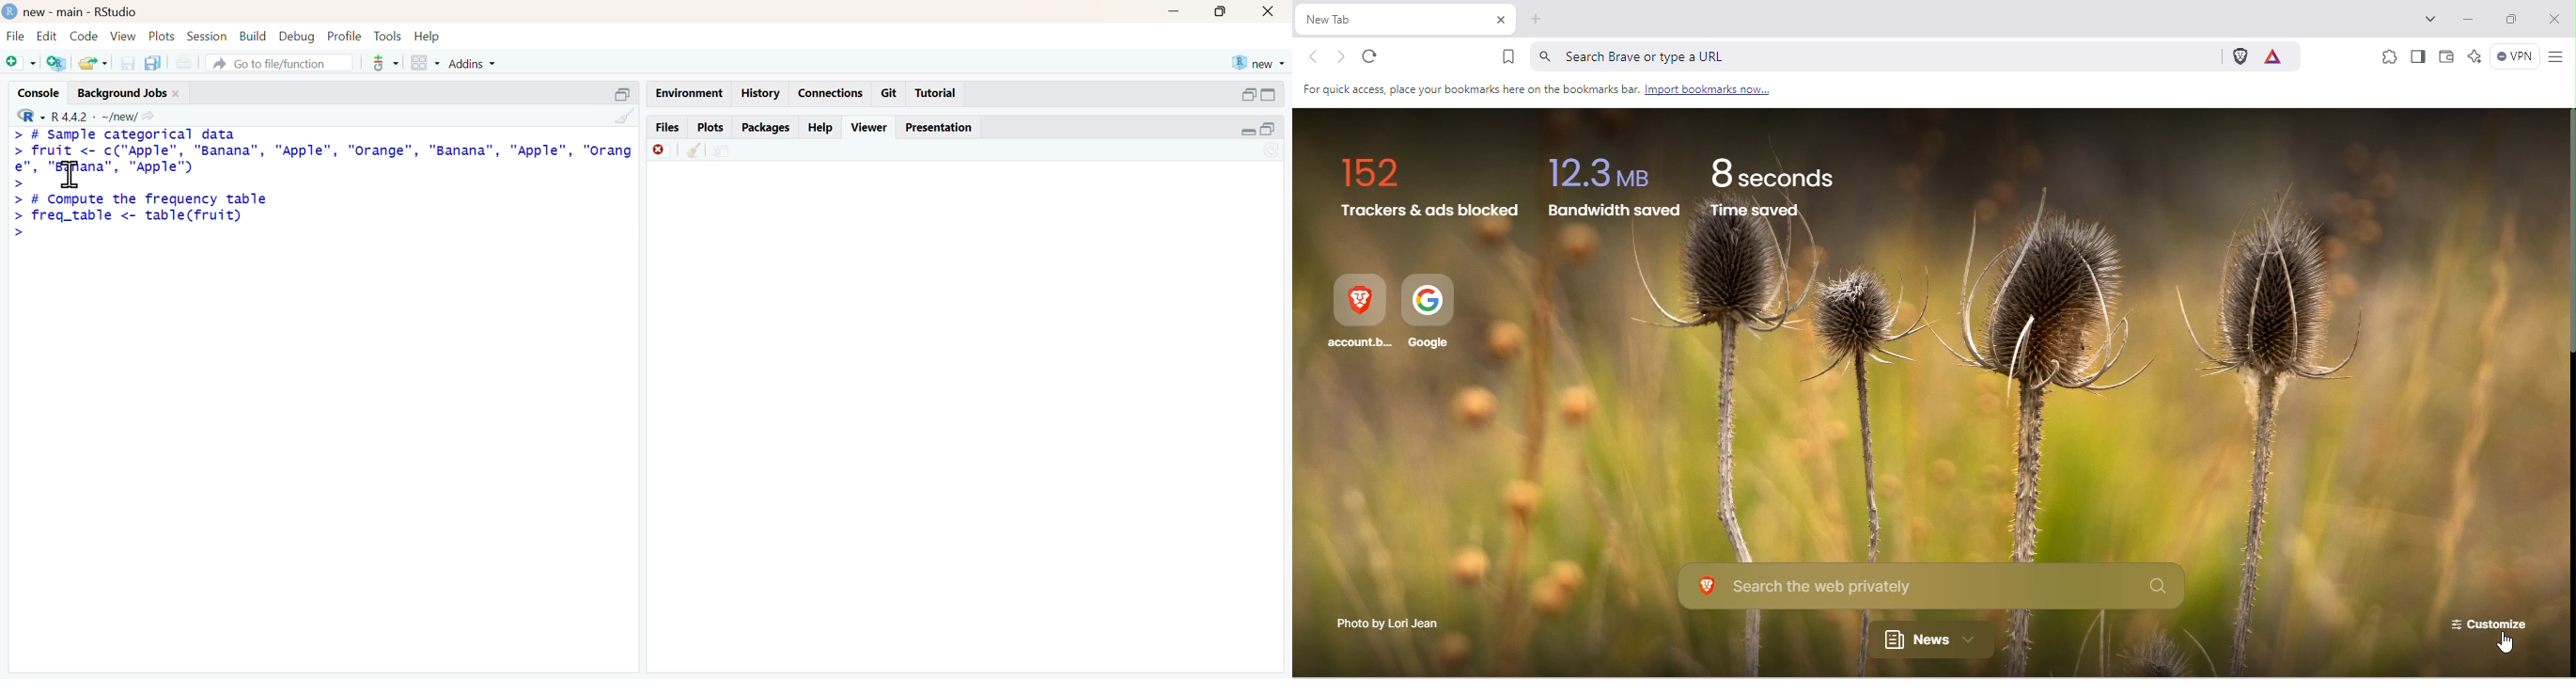  I want to click on build, so click(252, 37).